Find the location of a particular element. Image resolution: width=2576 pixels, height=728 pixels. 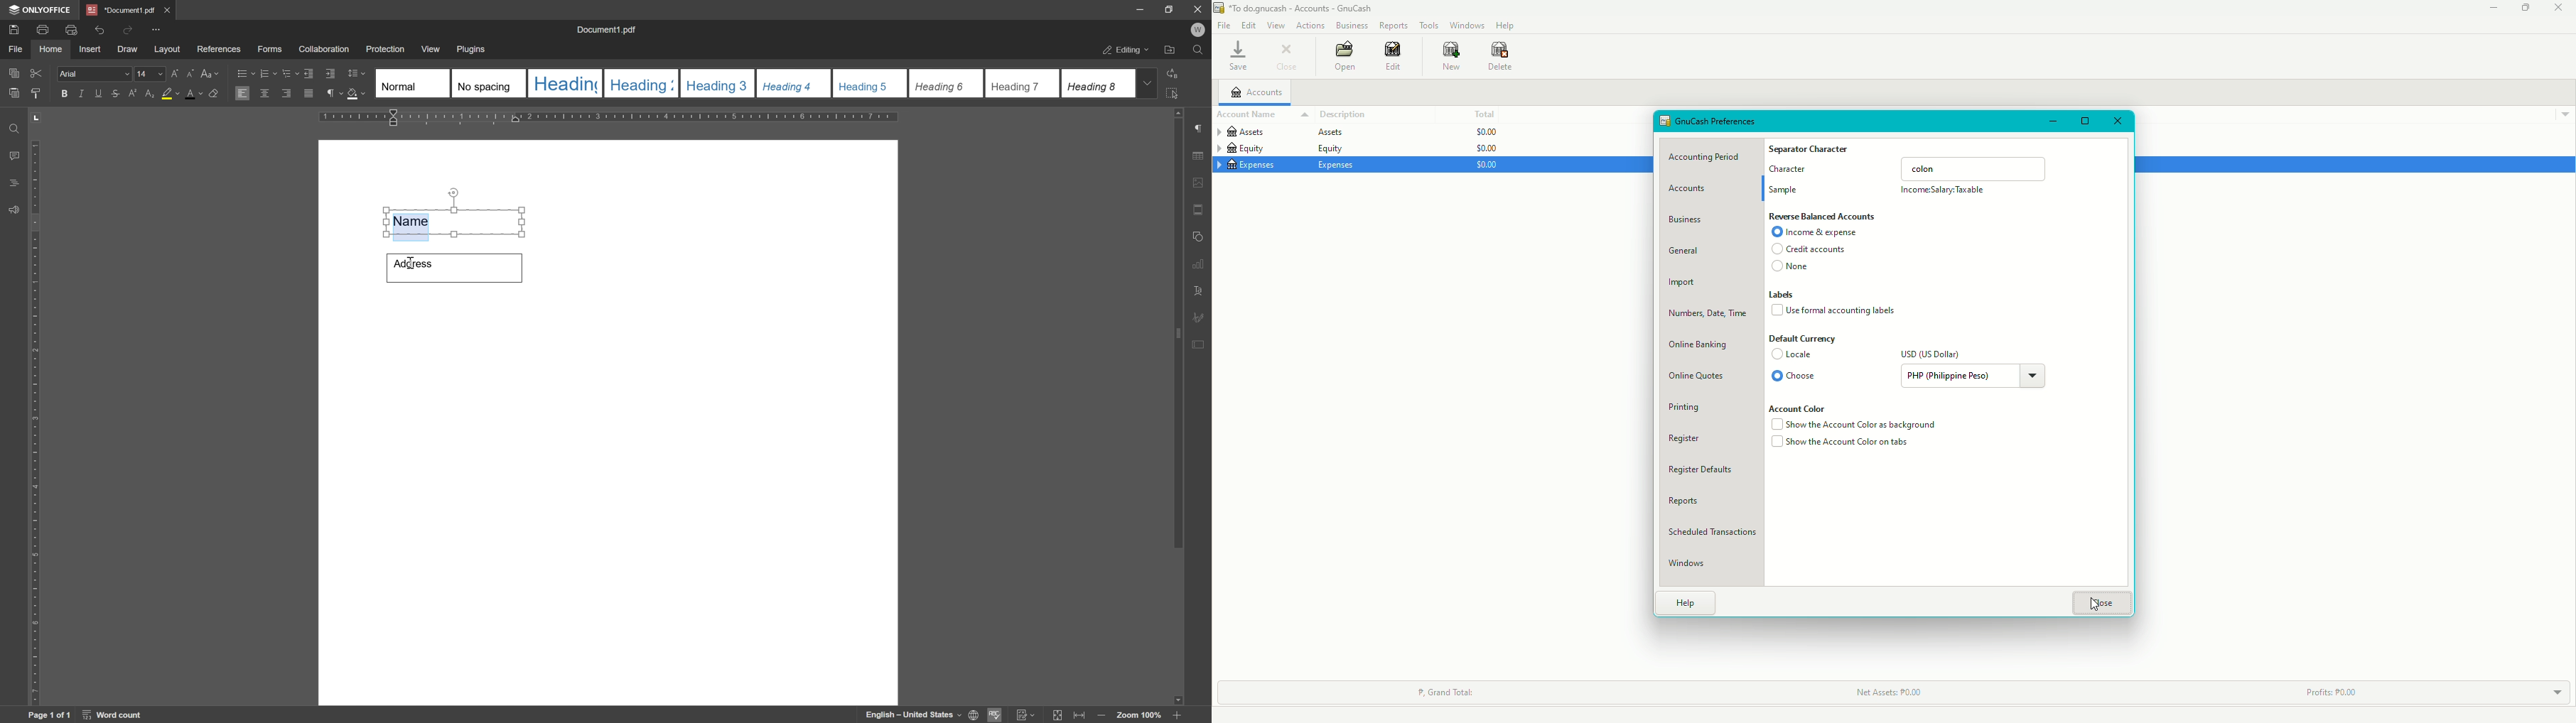

ruler is located at coordinates (613, 118).